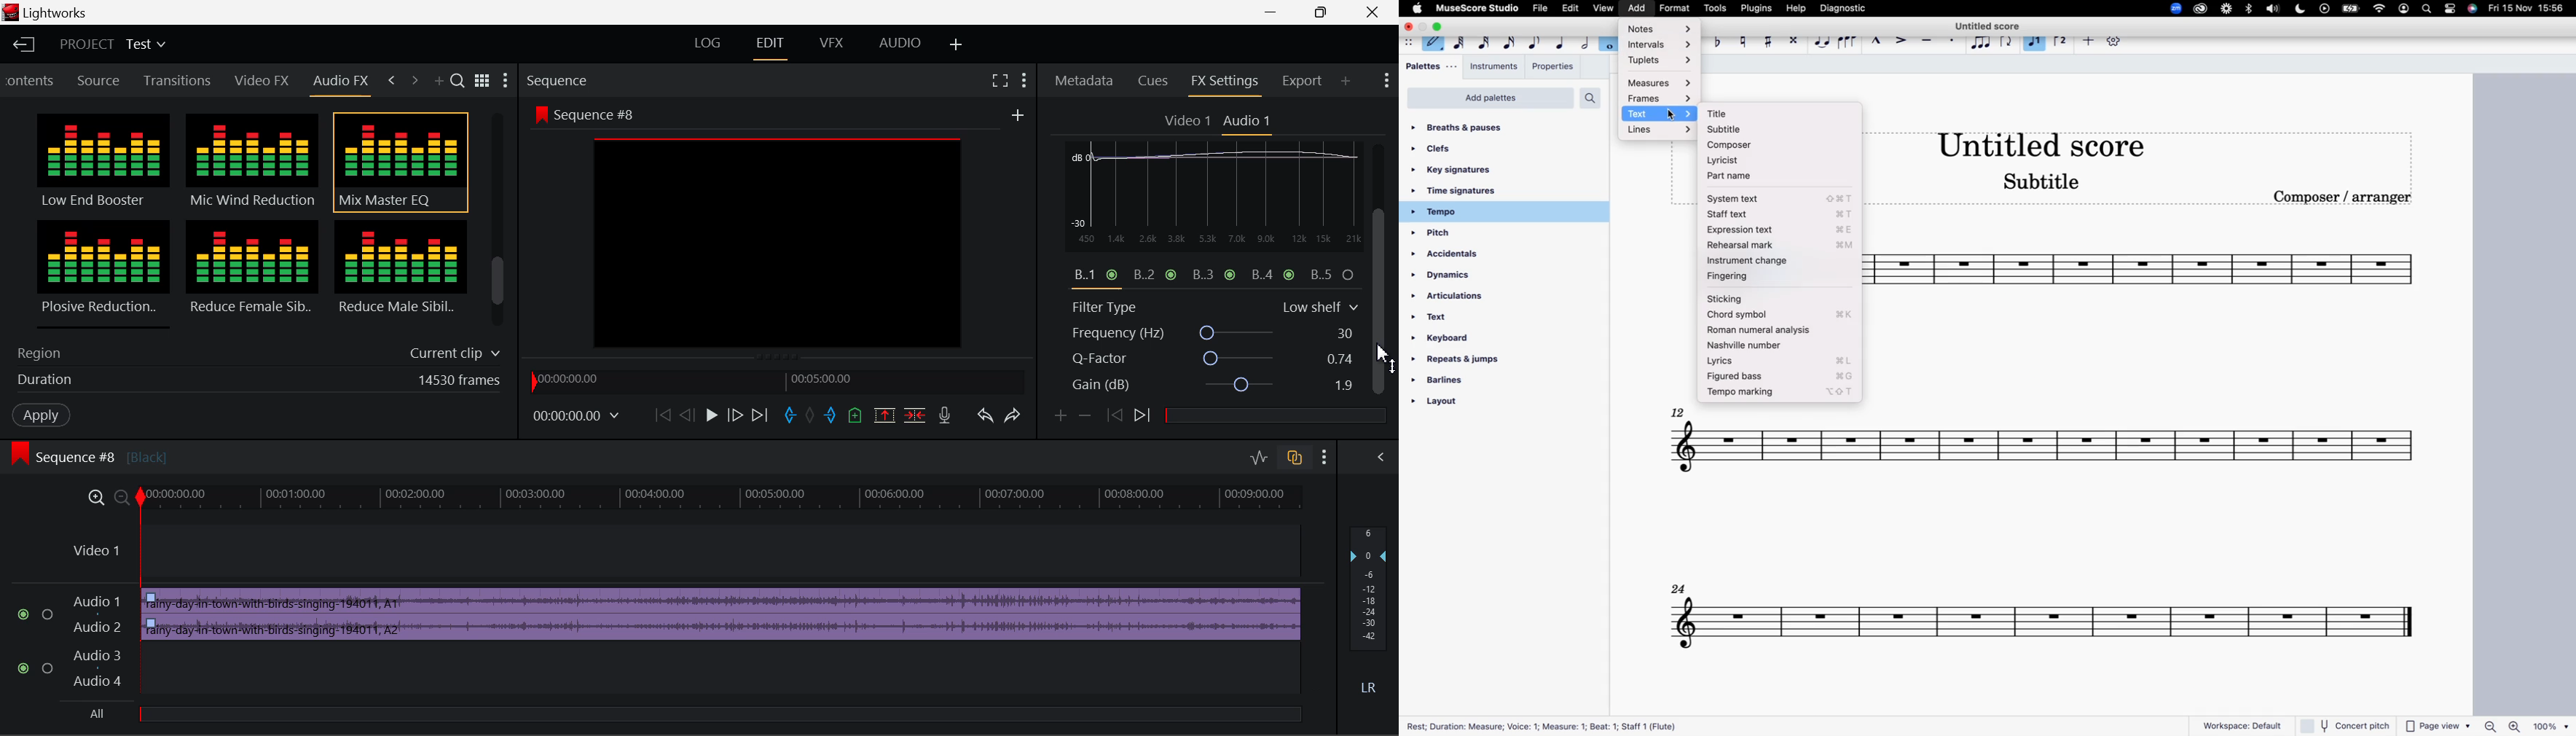  Describe the element at coordinates (1541, 8) in the screenshot. I see `file` at that location.